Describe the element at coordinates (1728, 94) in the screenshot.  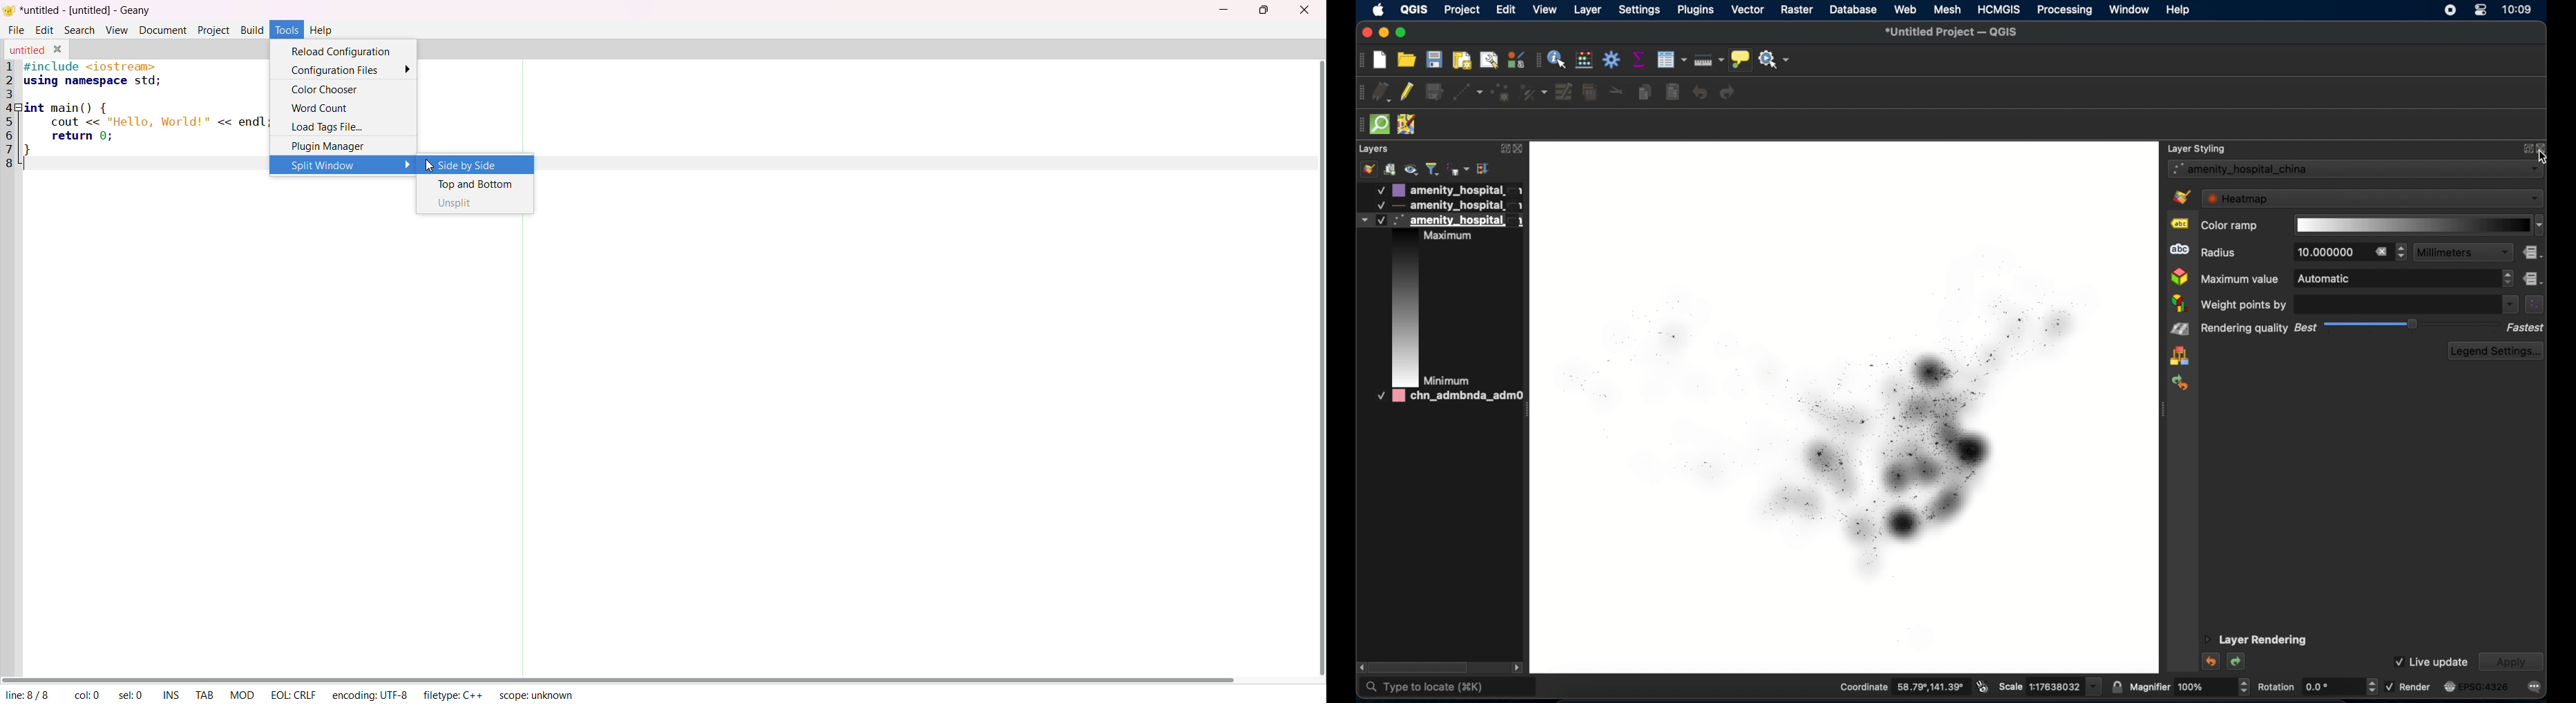
I see `redo` at that location.